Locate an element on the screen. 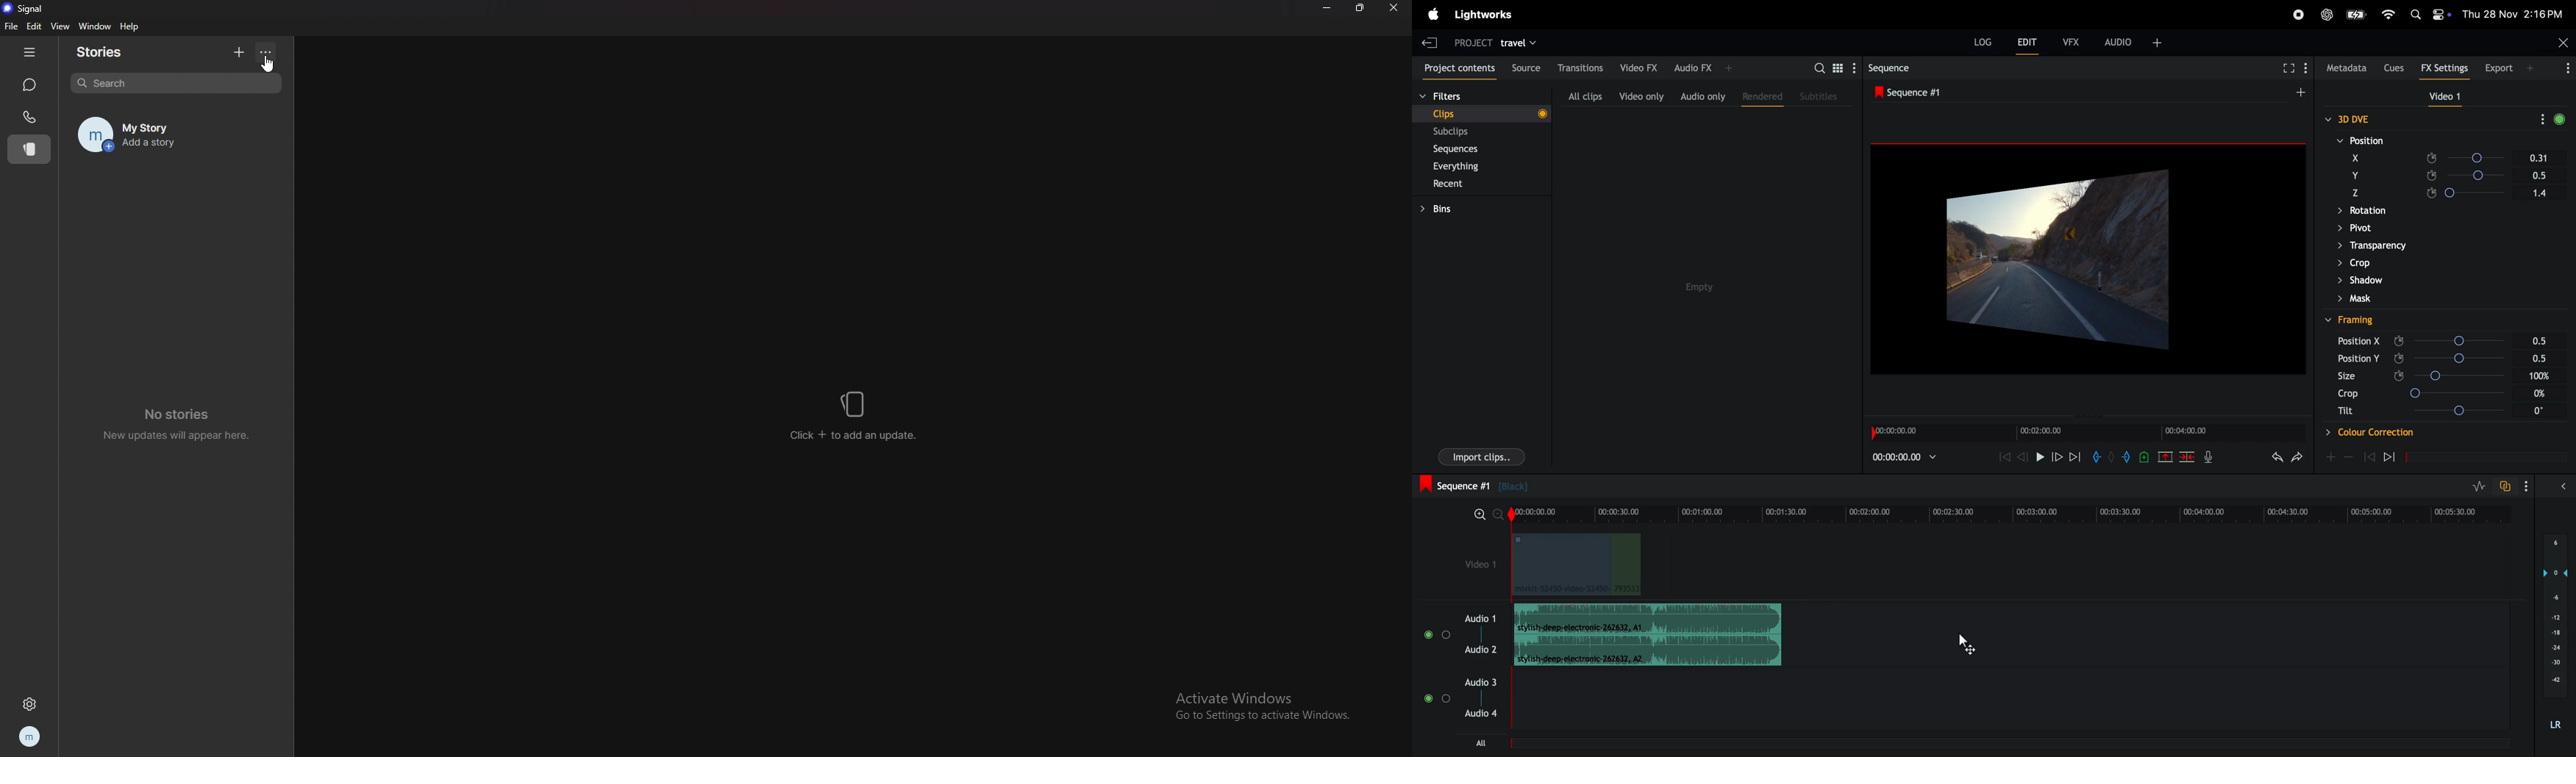 Image resolution: width=2576 pixels, height=784 pixels. add sequence is located at coordinates (2300, 90).